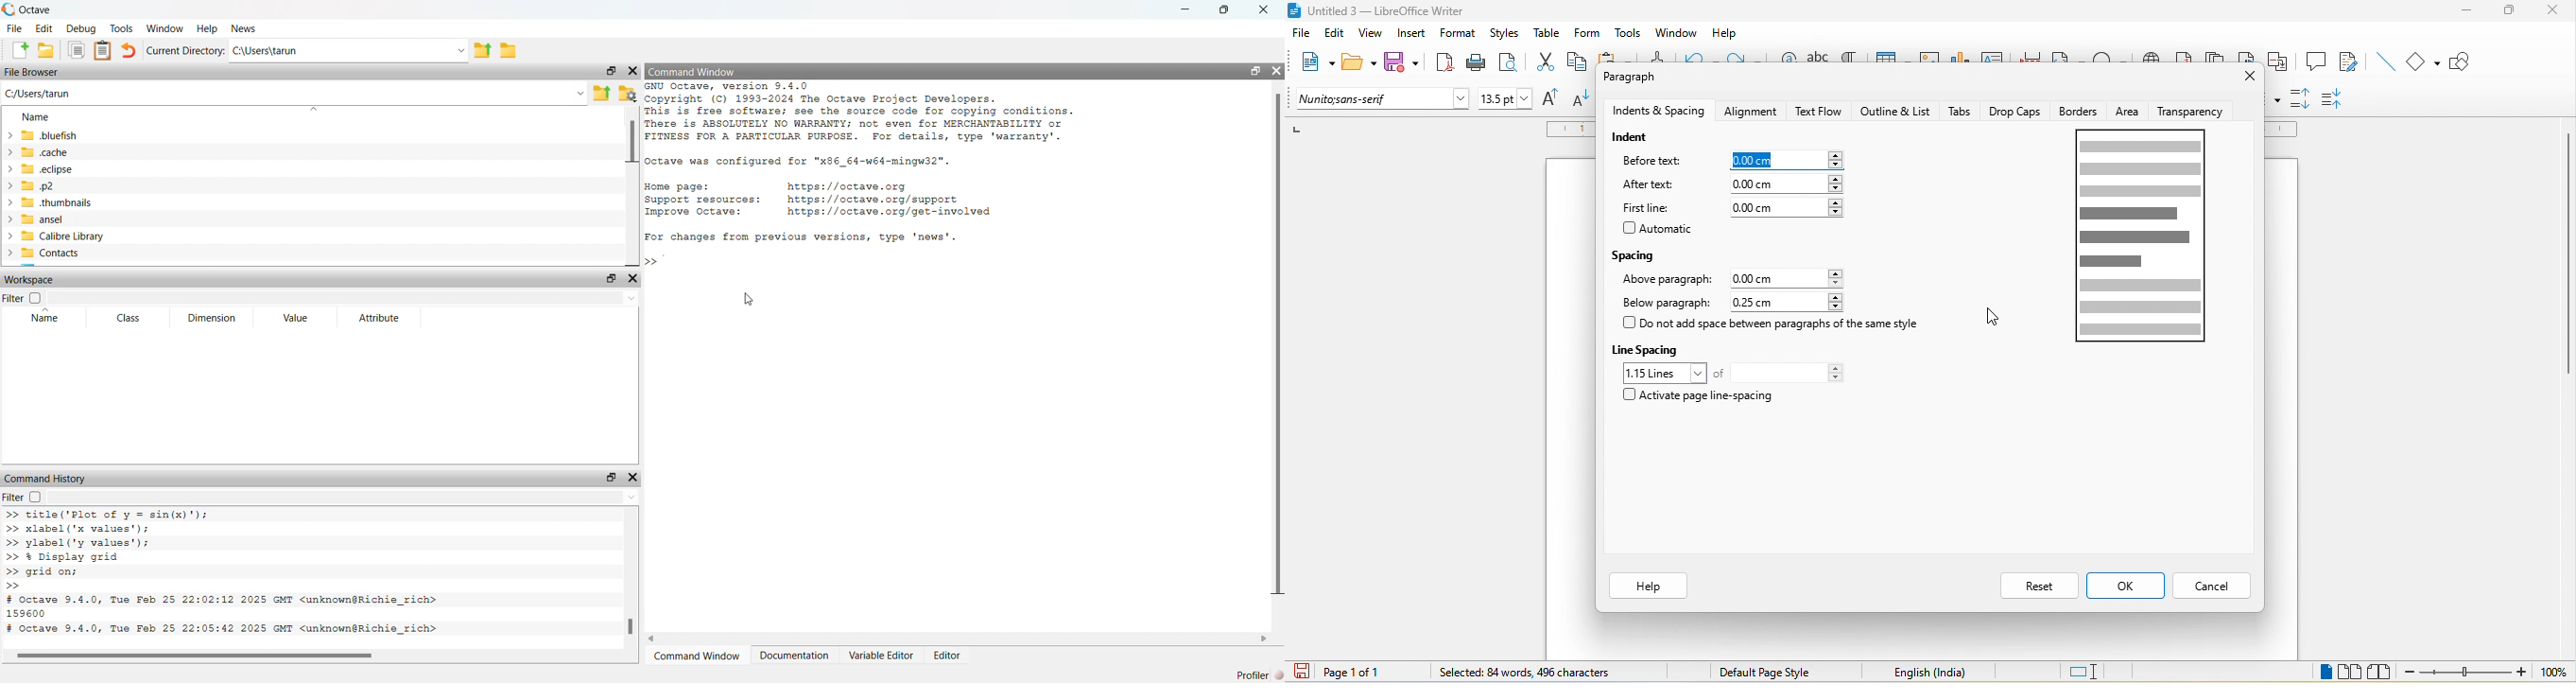 The height and width of the screenshot is (700, 2576). I want to click on total lines, so click(1787, 373).